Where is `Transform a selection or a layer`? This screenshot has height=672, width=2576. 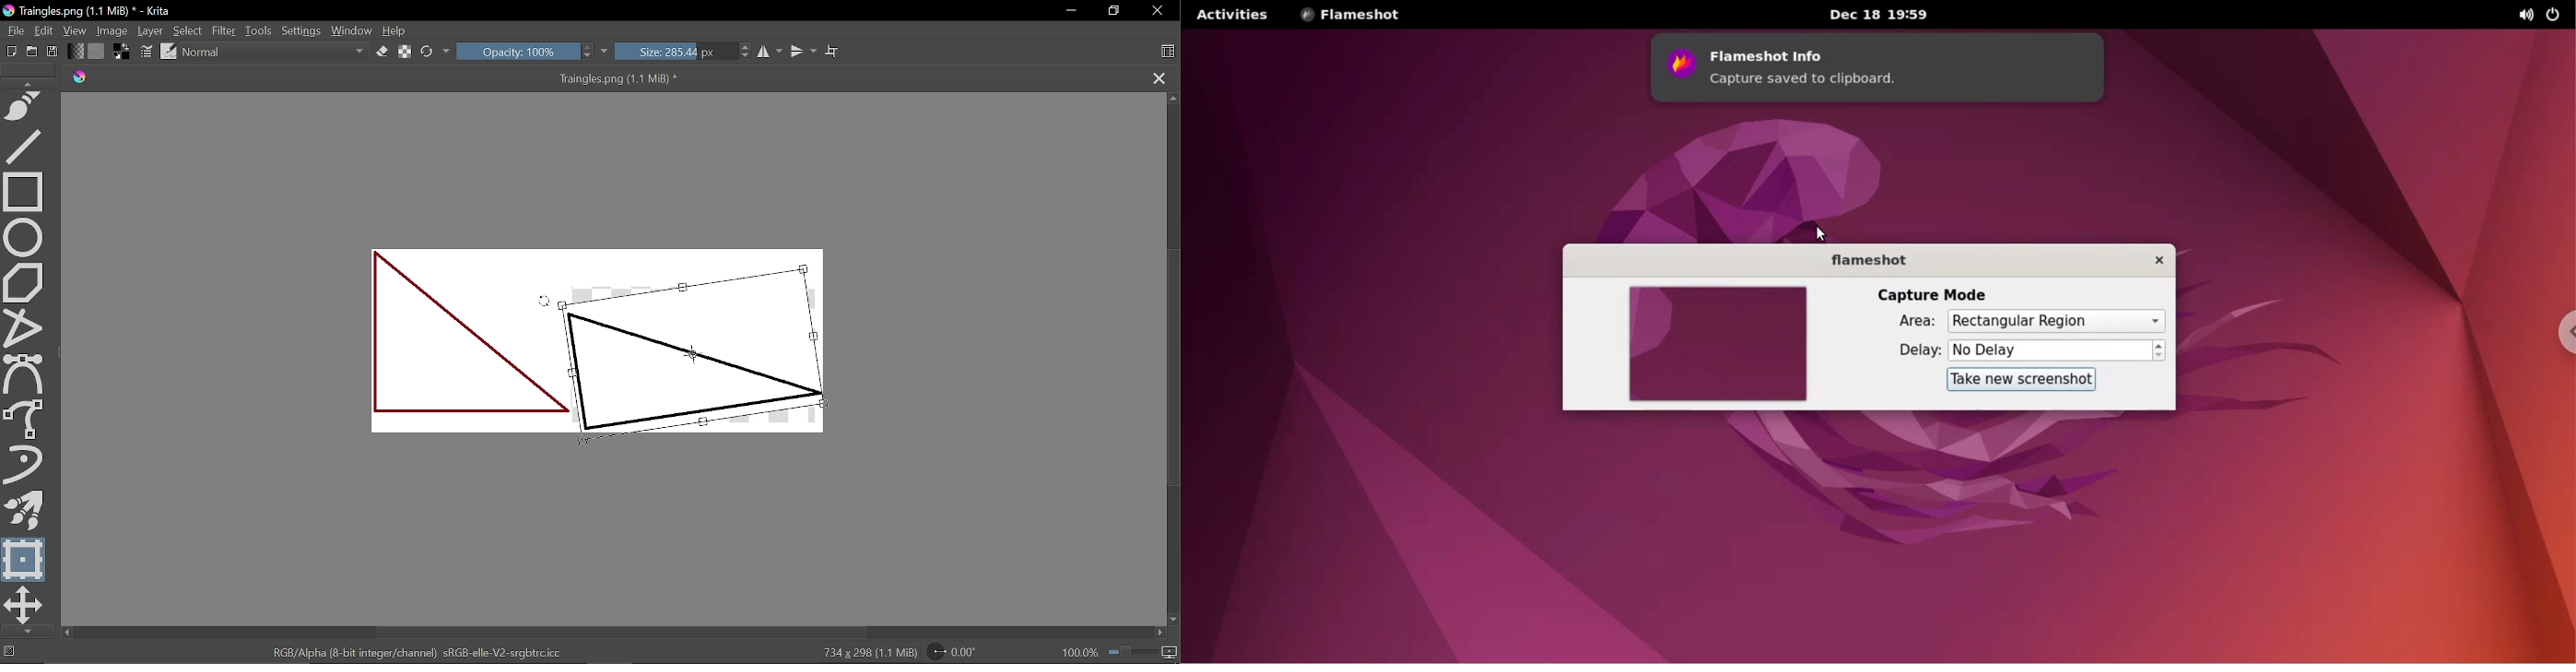 Transform a selection or a layer is located at coordinates (25, 559).